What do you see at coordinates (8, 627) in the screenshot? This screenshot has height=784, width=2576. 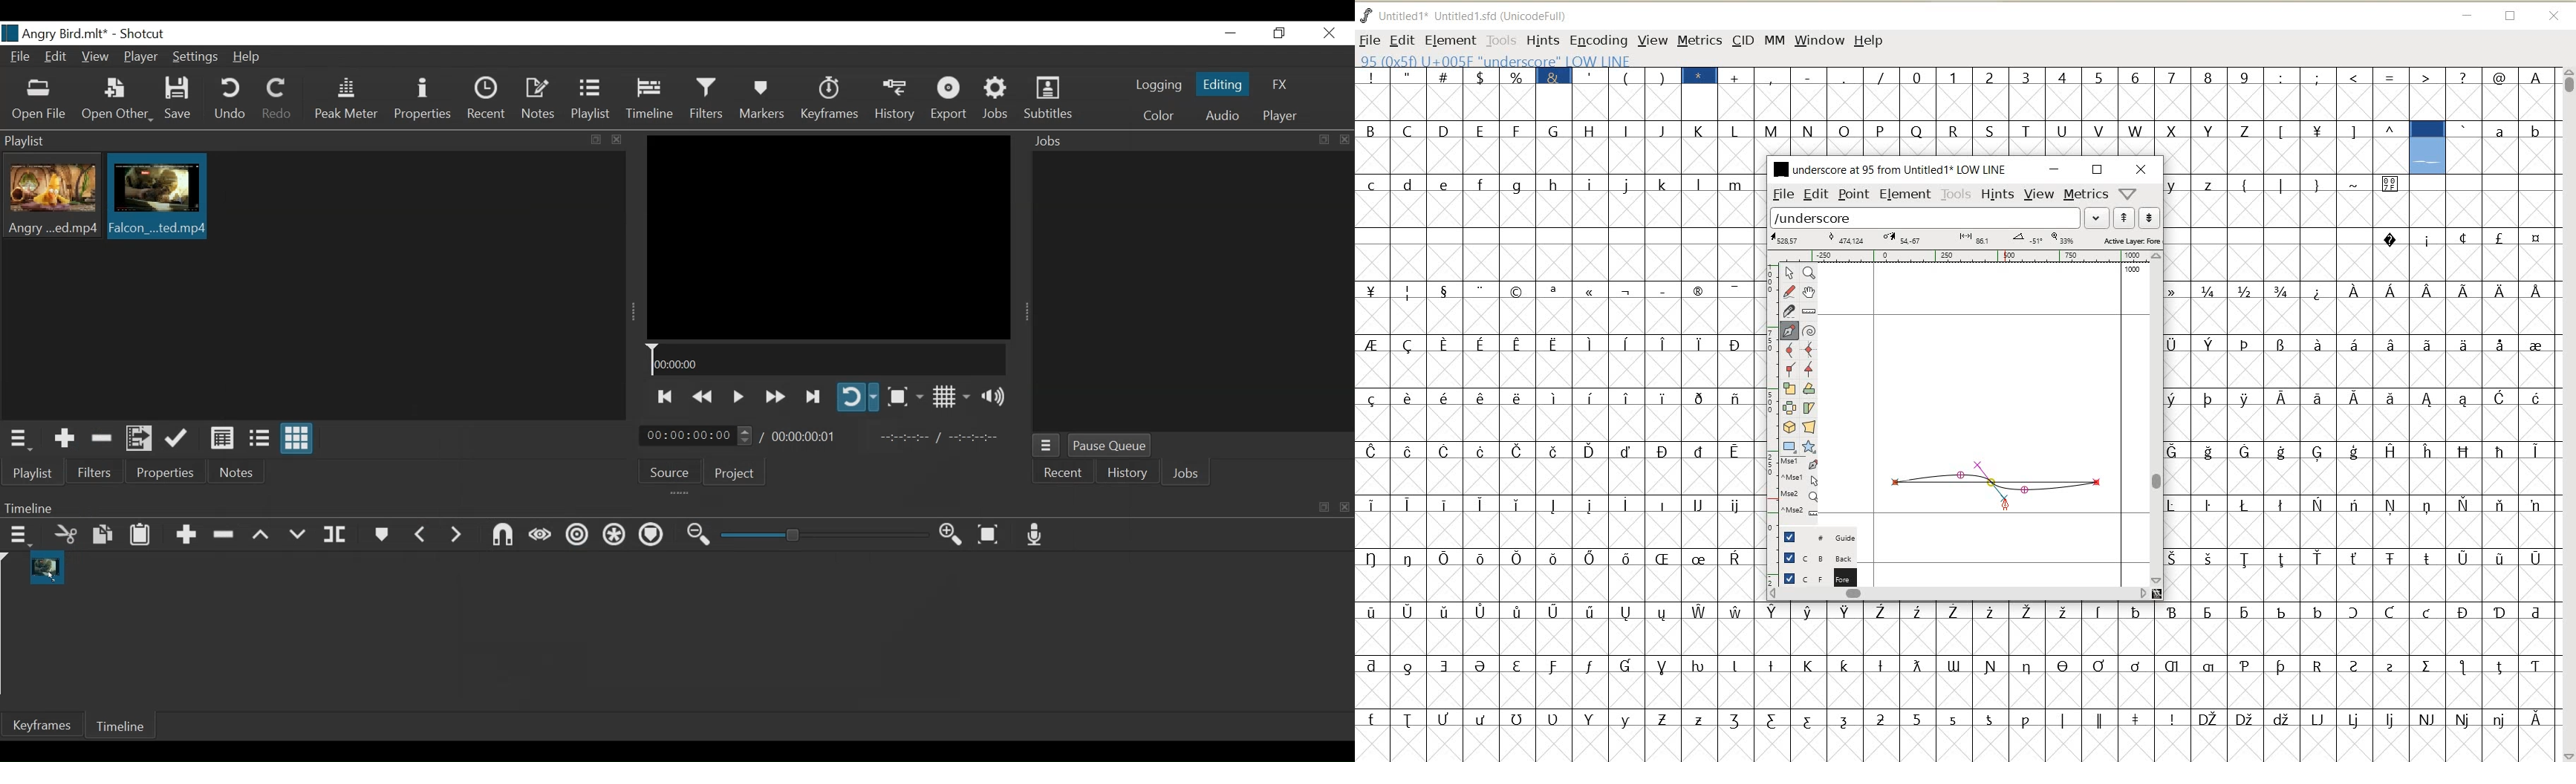 I see `Timeline cursor` at bounding box center [8, 627].